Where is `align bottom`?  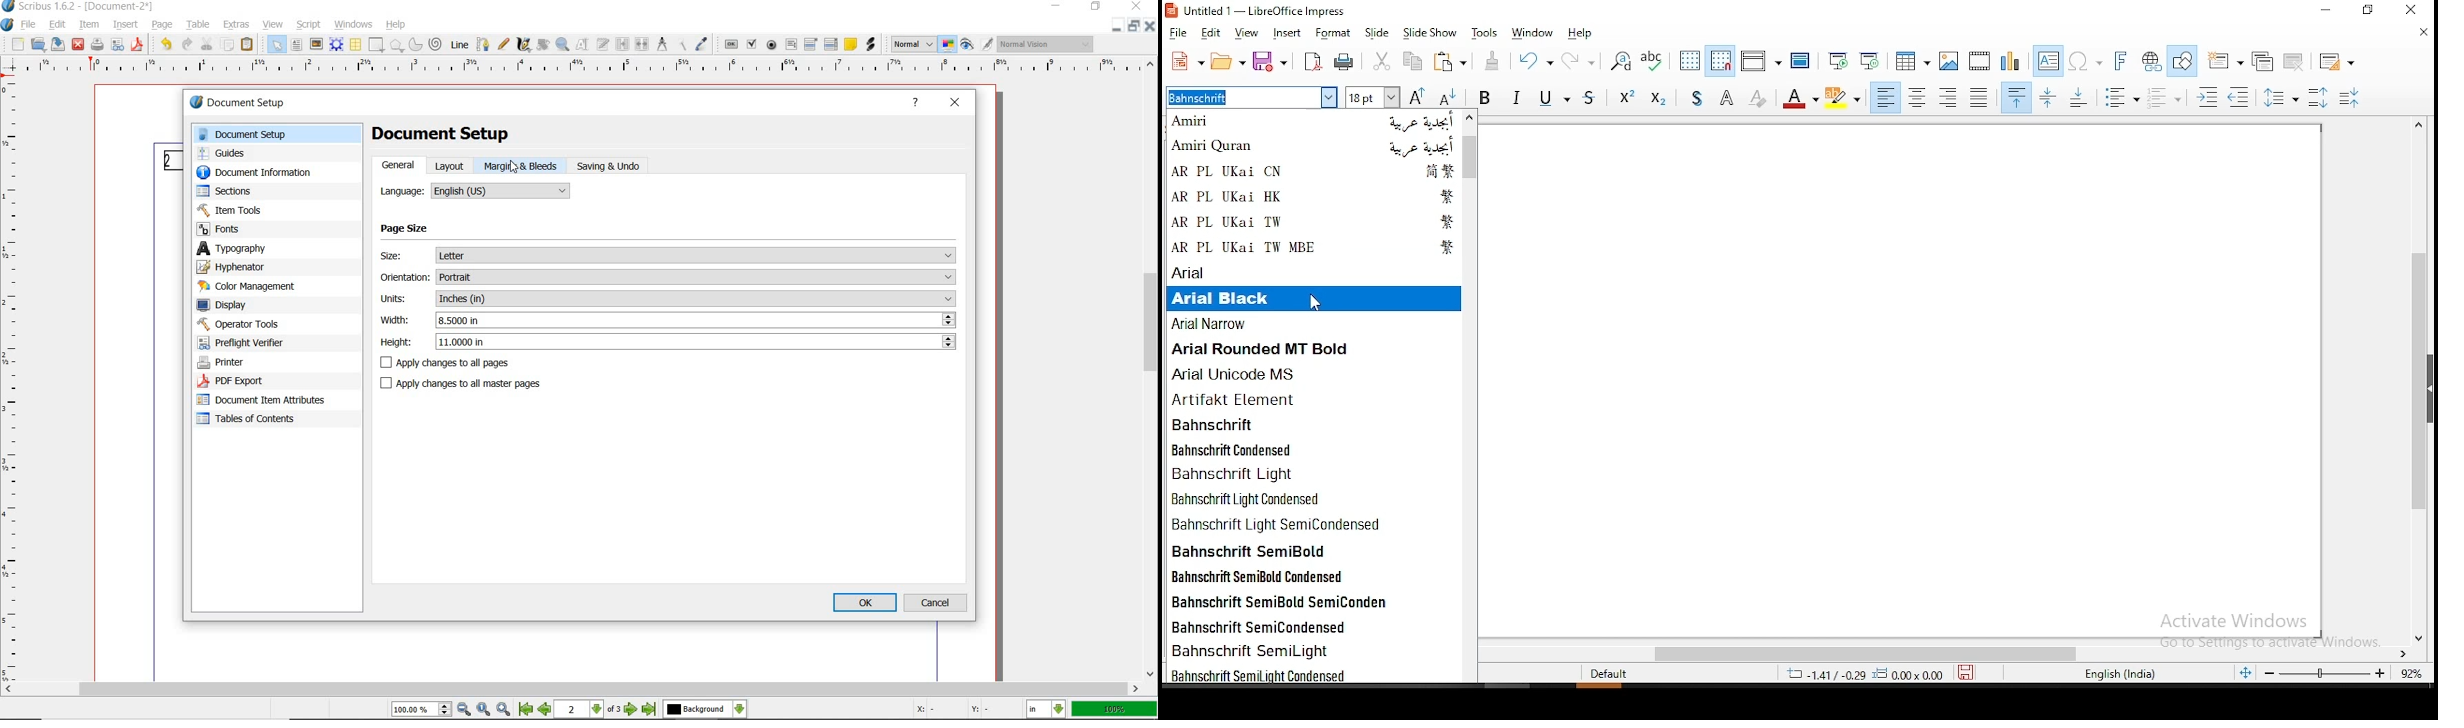 align bottom is located at coordinates (2082, 96).